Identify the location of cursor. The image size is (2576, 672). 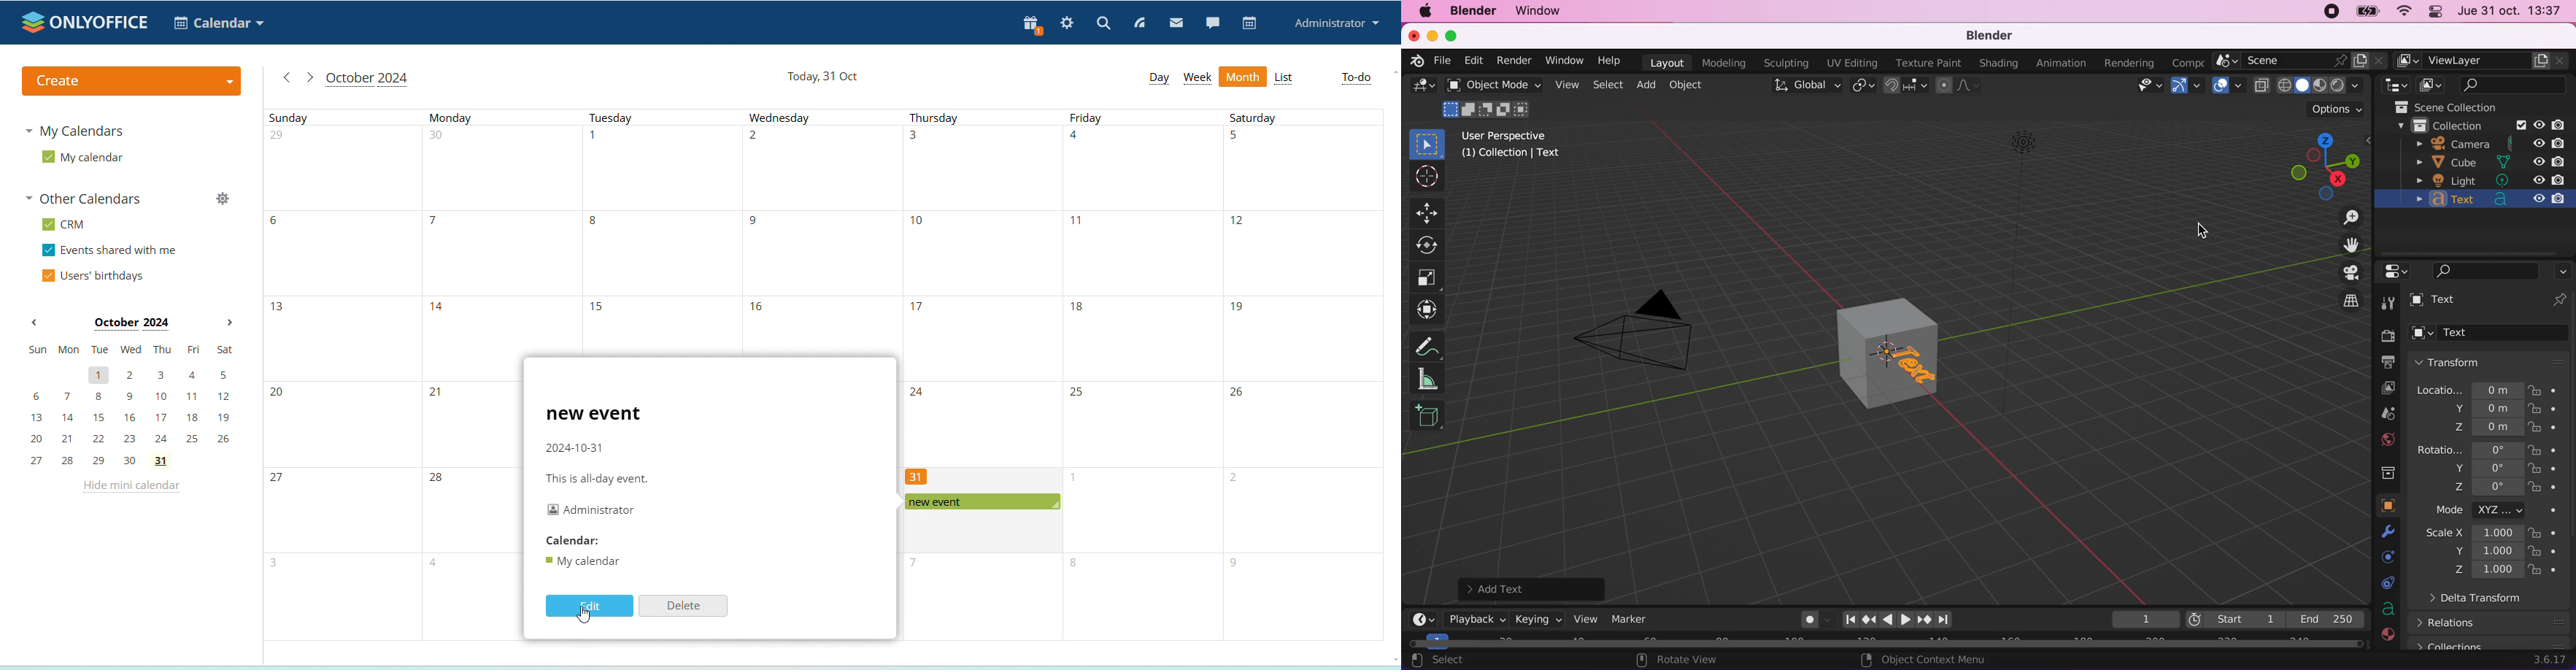
(585, 615).